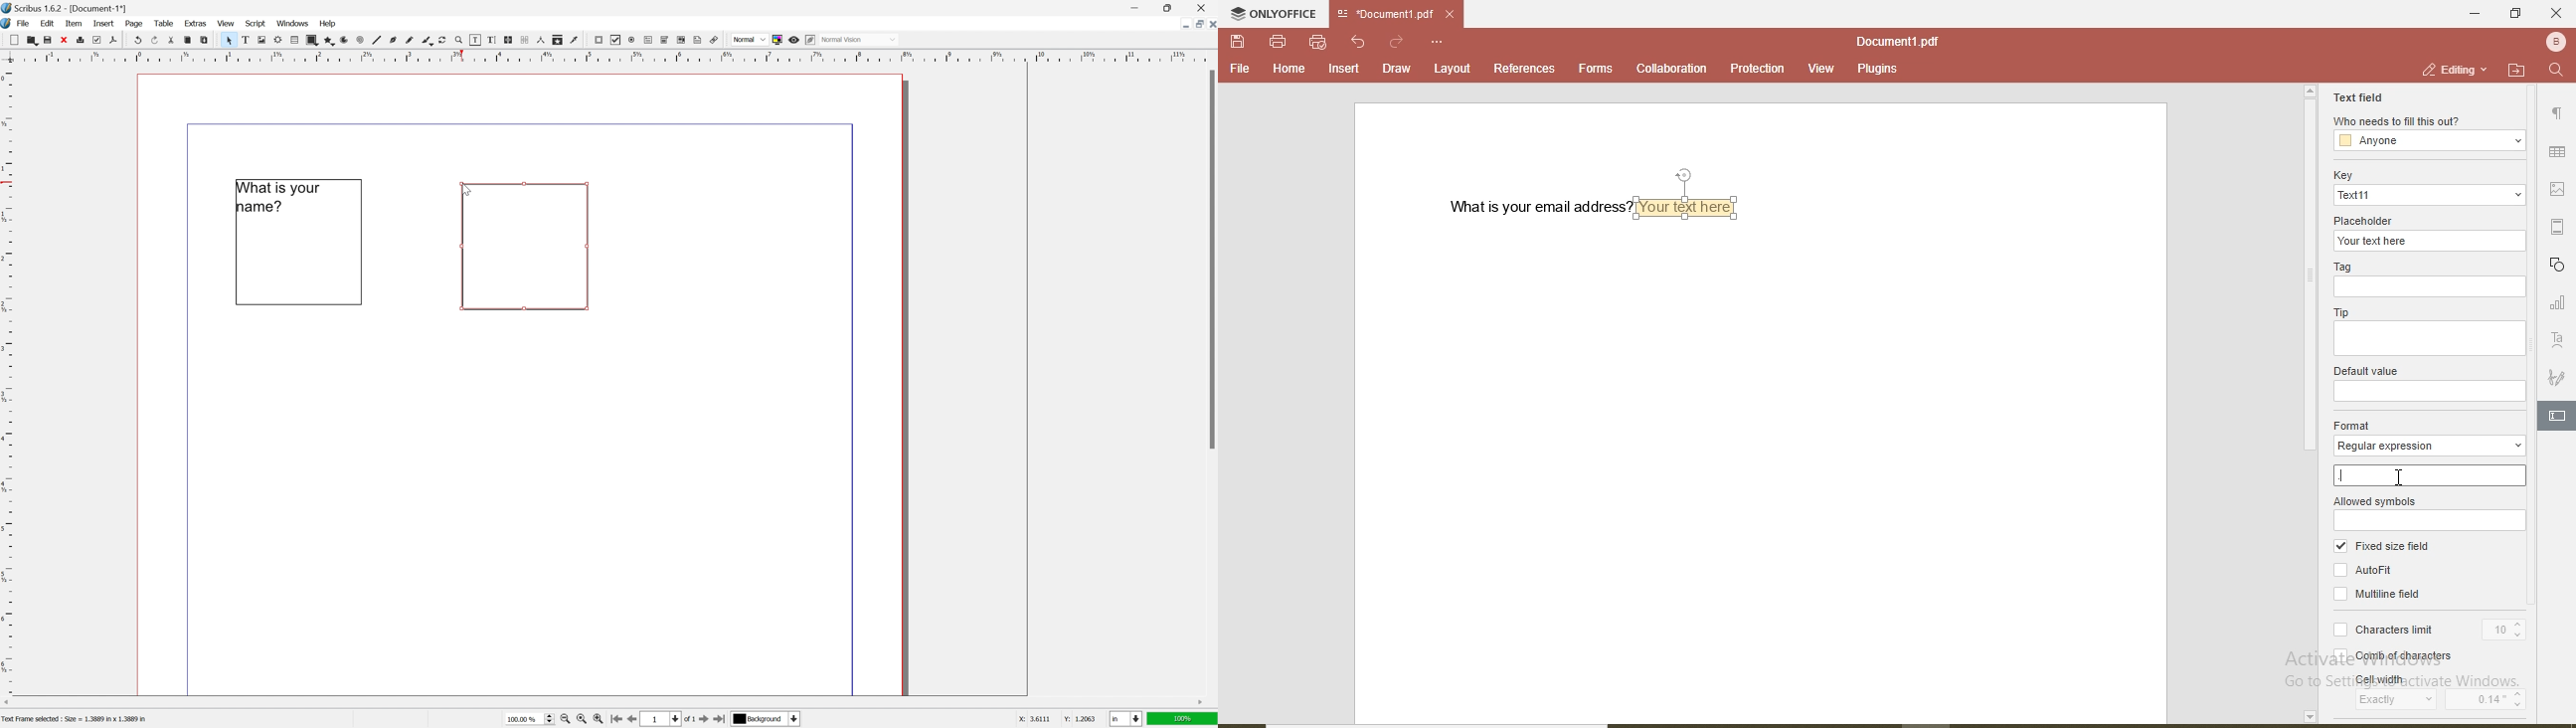  I want to click on measurements, so click(541, 40).